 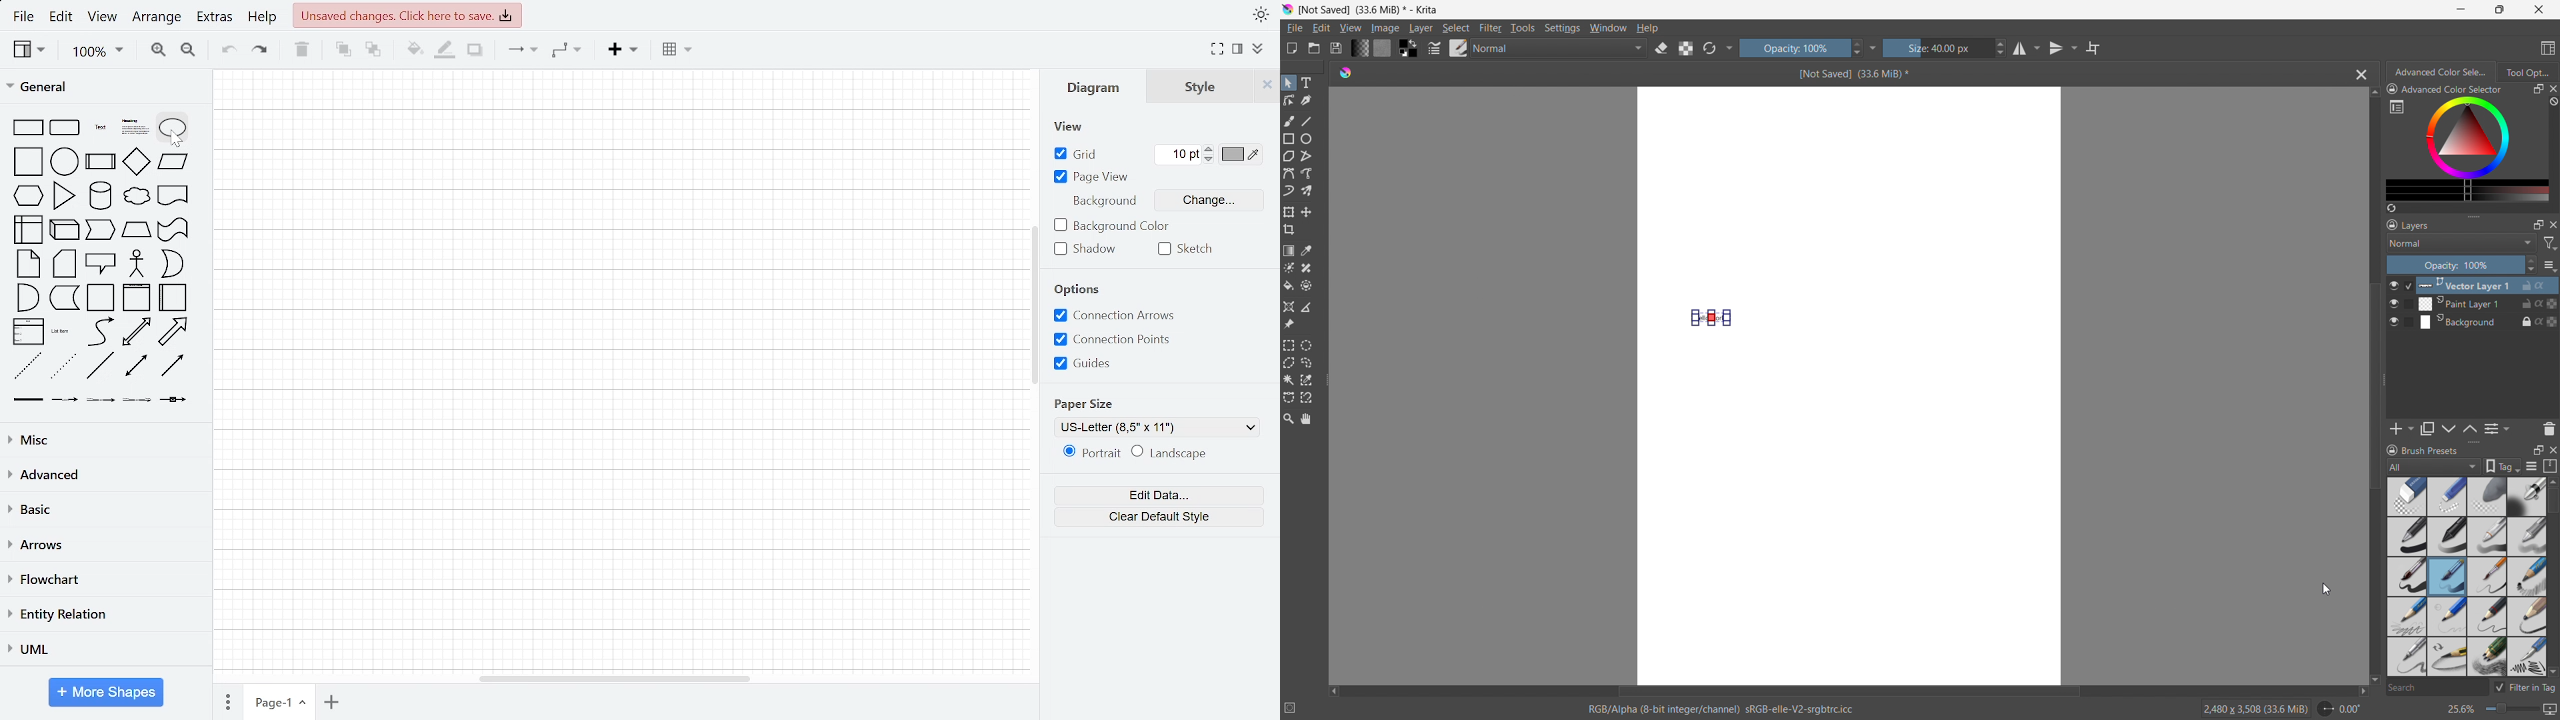 What do you see at coordinates (1345, 71) in the screenshot?
I see `logo` at bounding box center [1345, 71].